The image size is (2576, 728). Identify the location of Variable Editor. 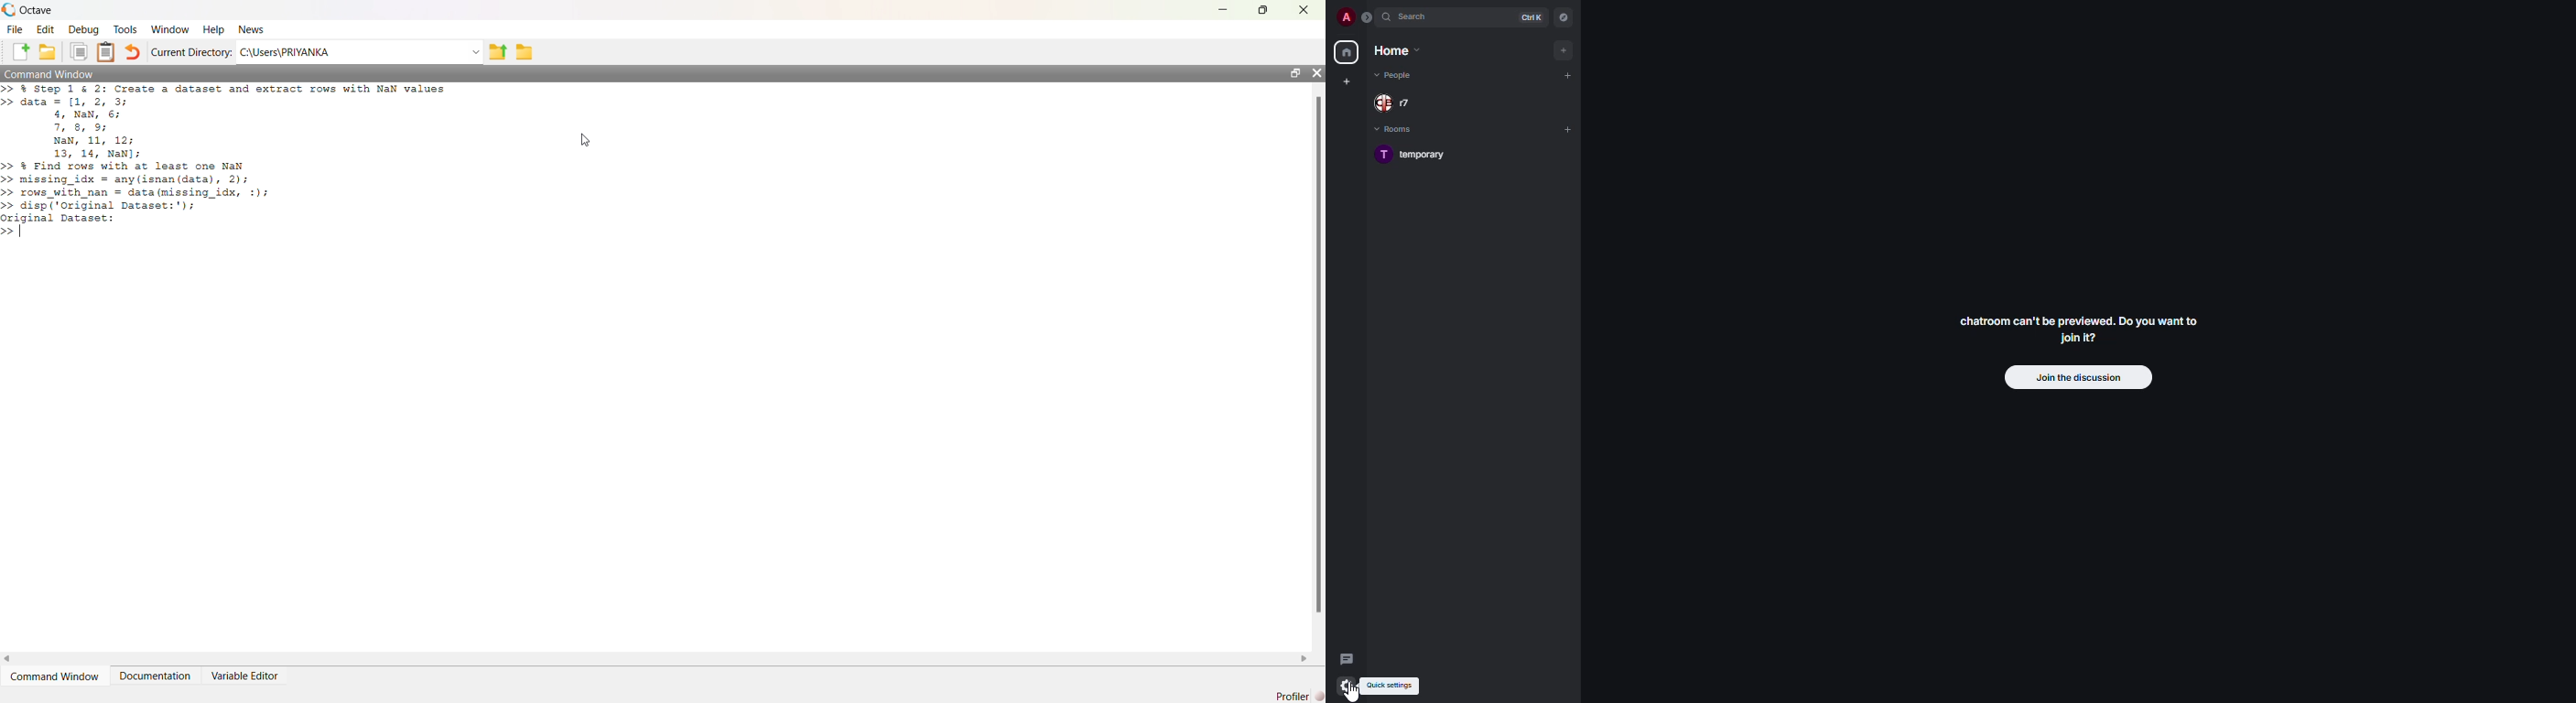
(244, 676).